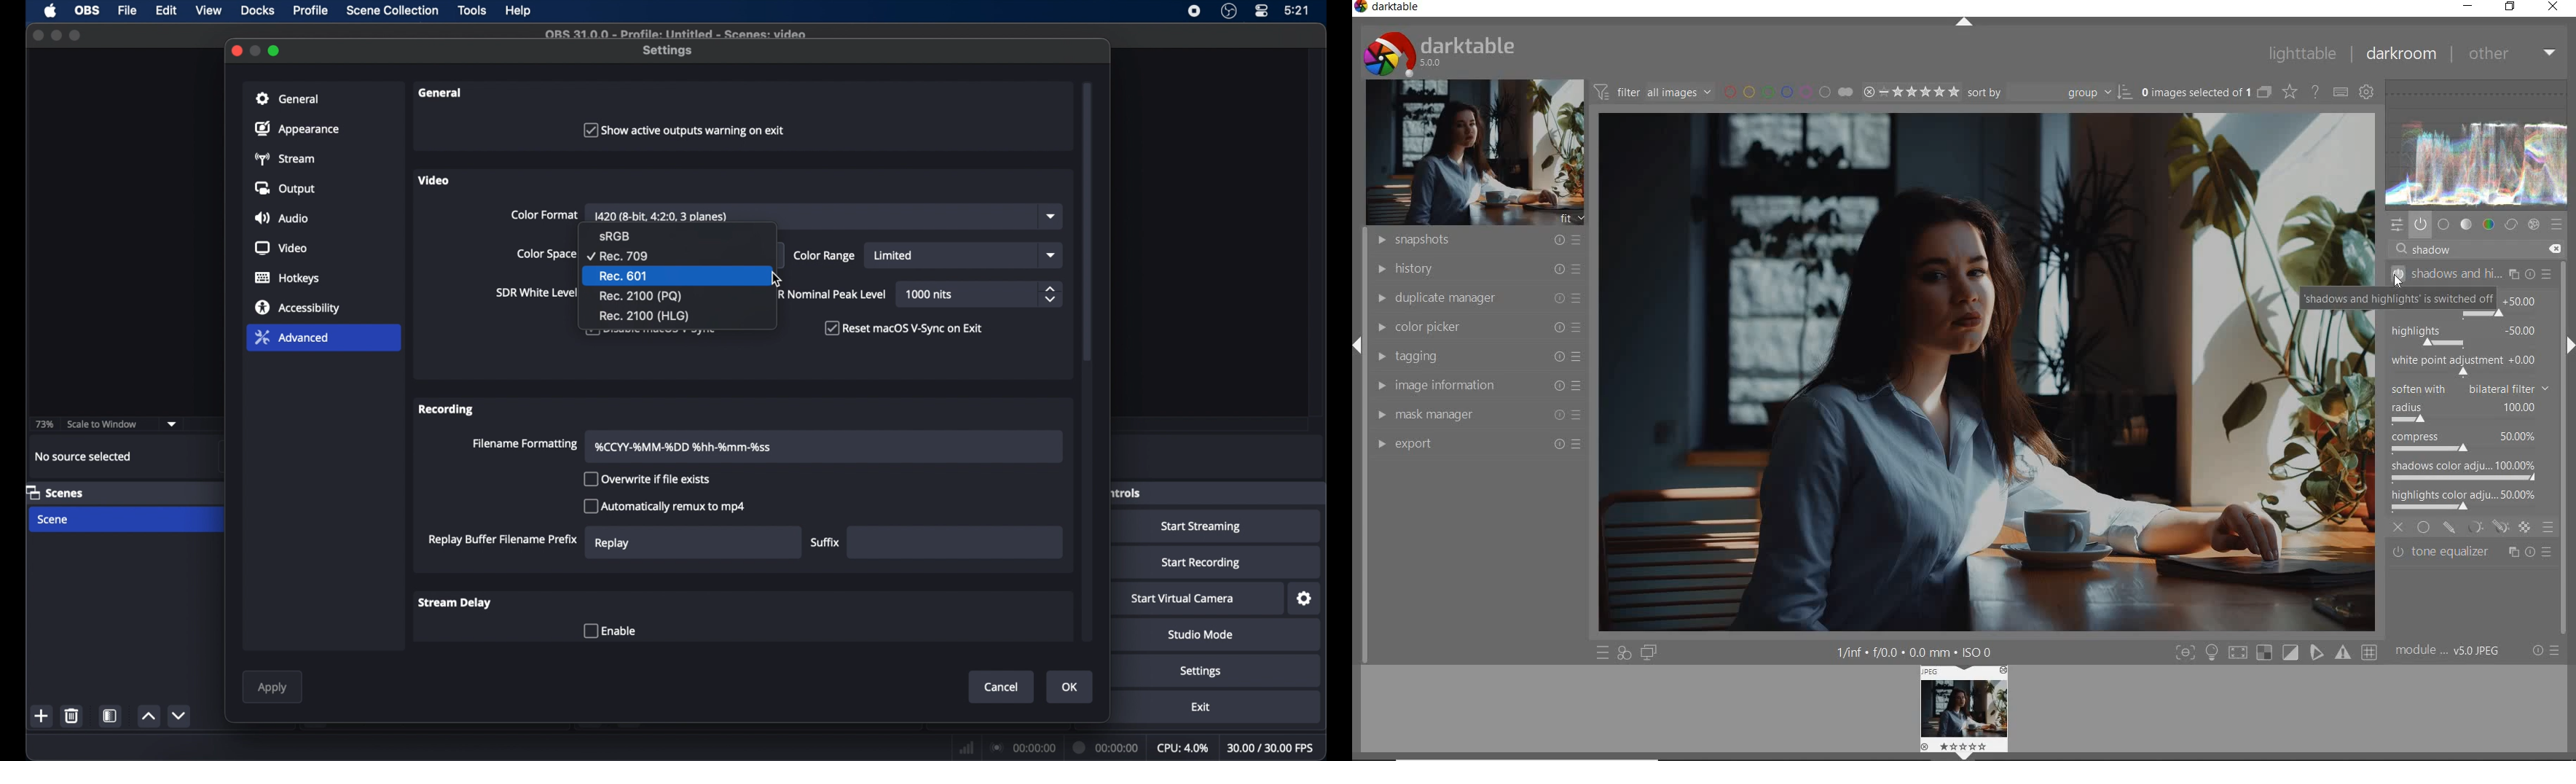  I want to click on radius, so click(2463, 413).